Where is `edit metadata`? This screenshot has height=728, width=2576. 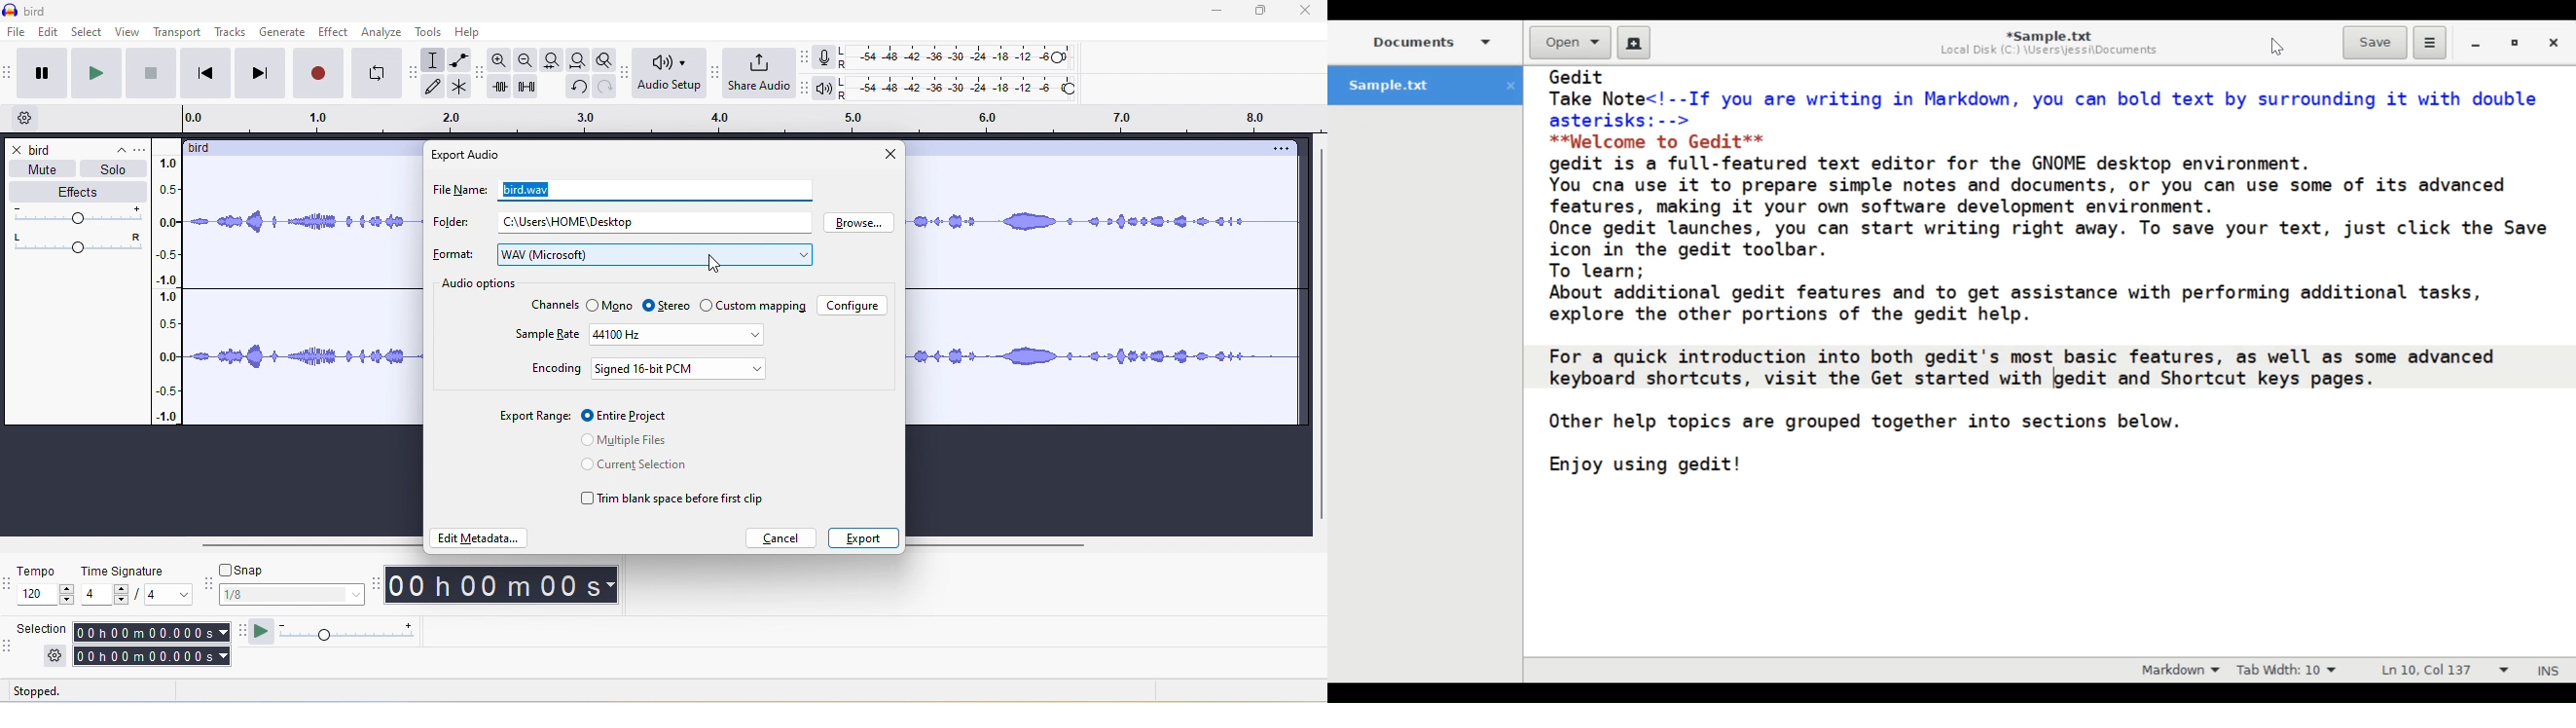 edit metadata is located at coordinates (479, 540).